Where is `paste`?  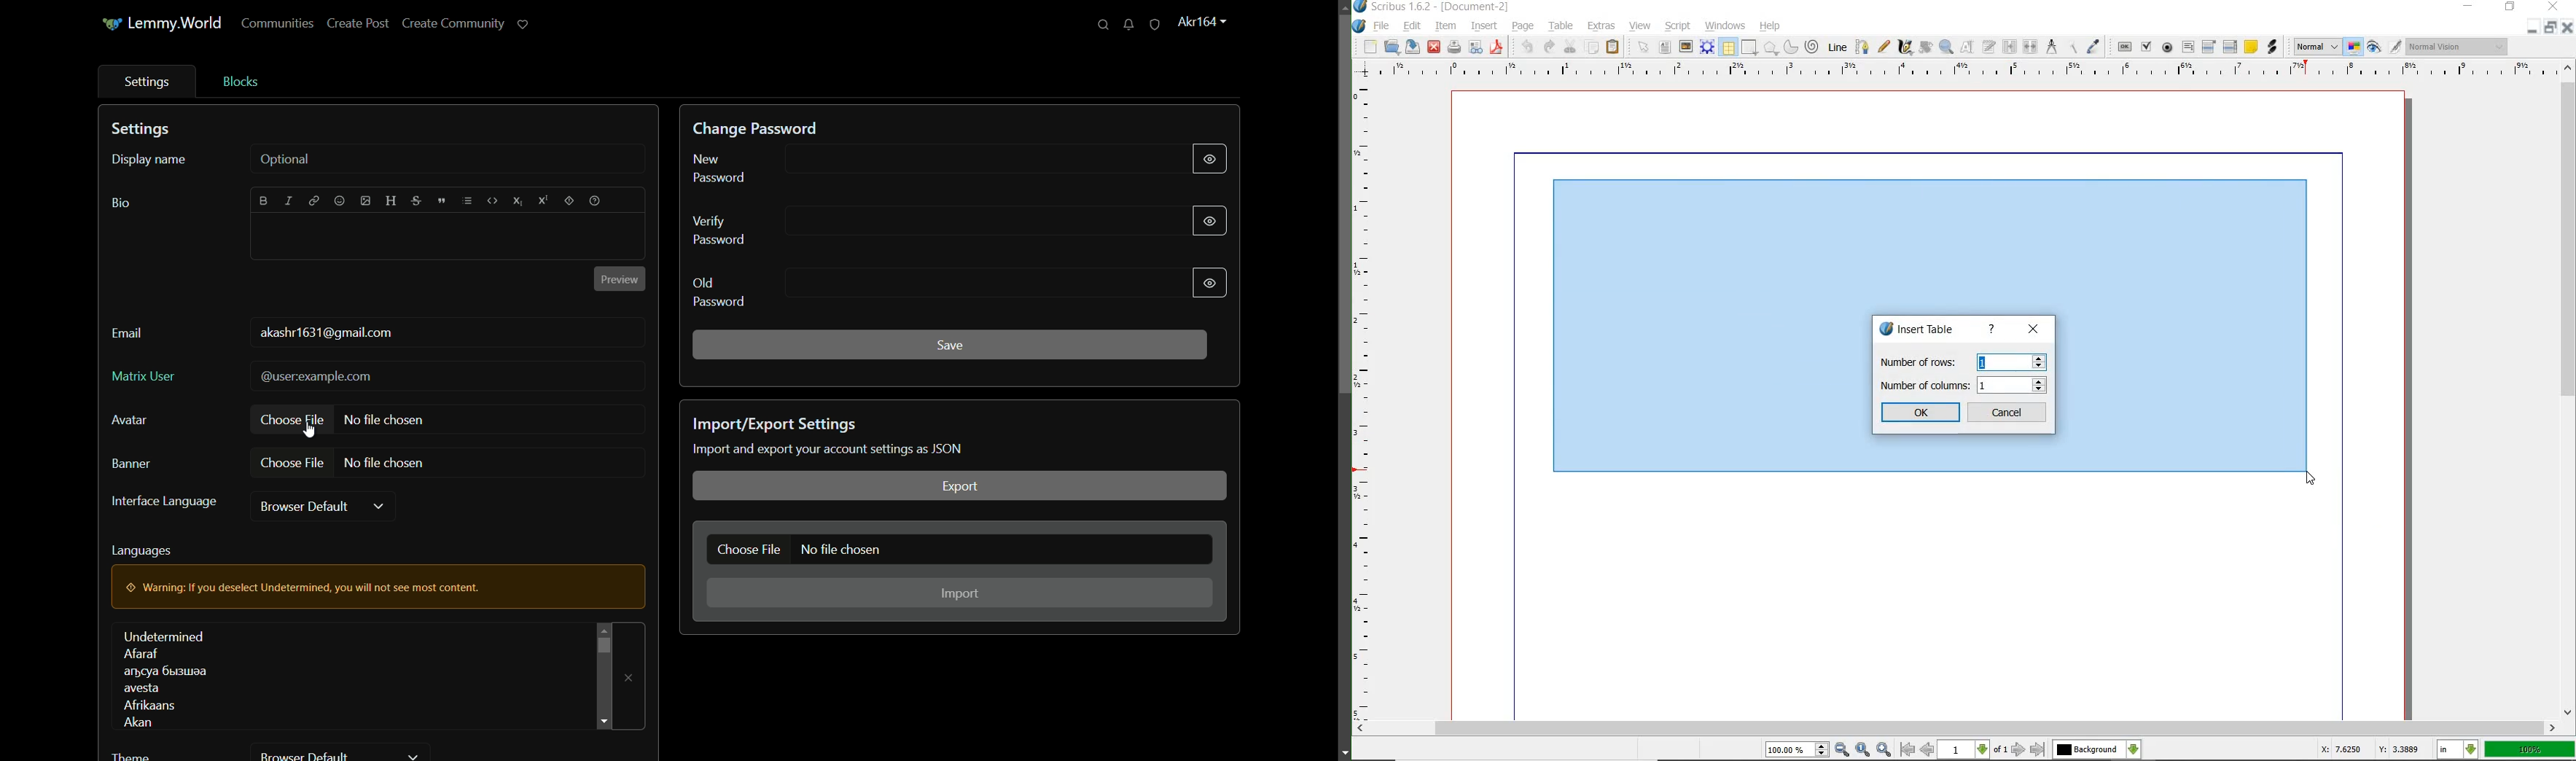
paste is located at coordinates (1613, 48).